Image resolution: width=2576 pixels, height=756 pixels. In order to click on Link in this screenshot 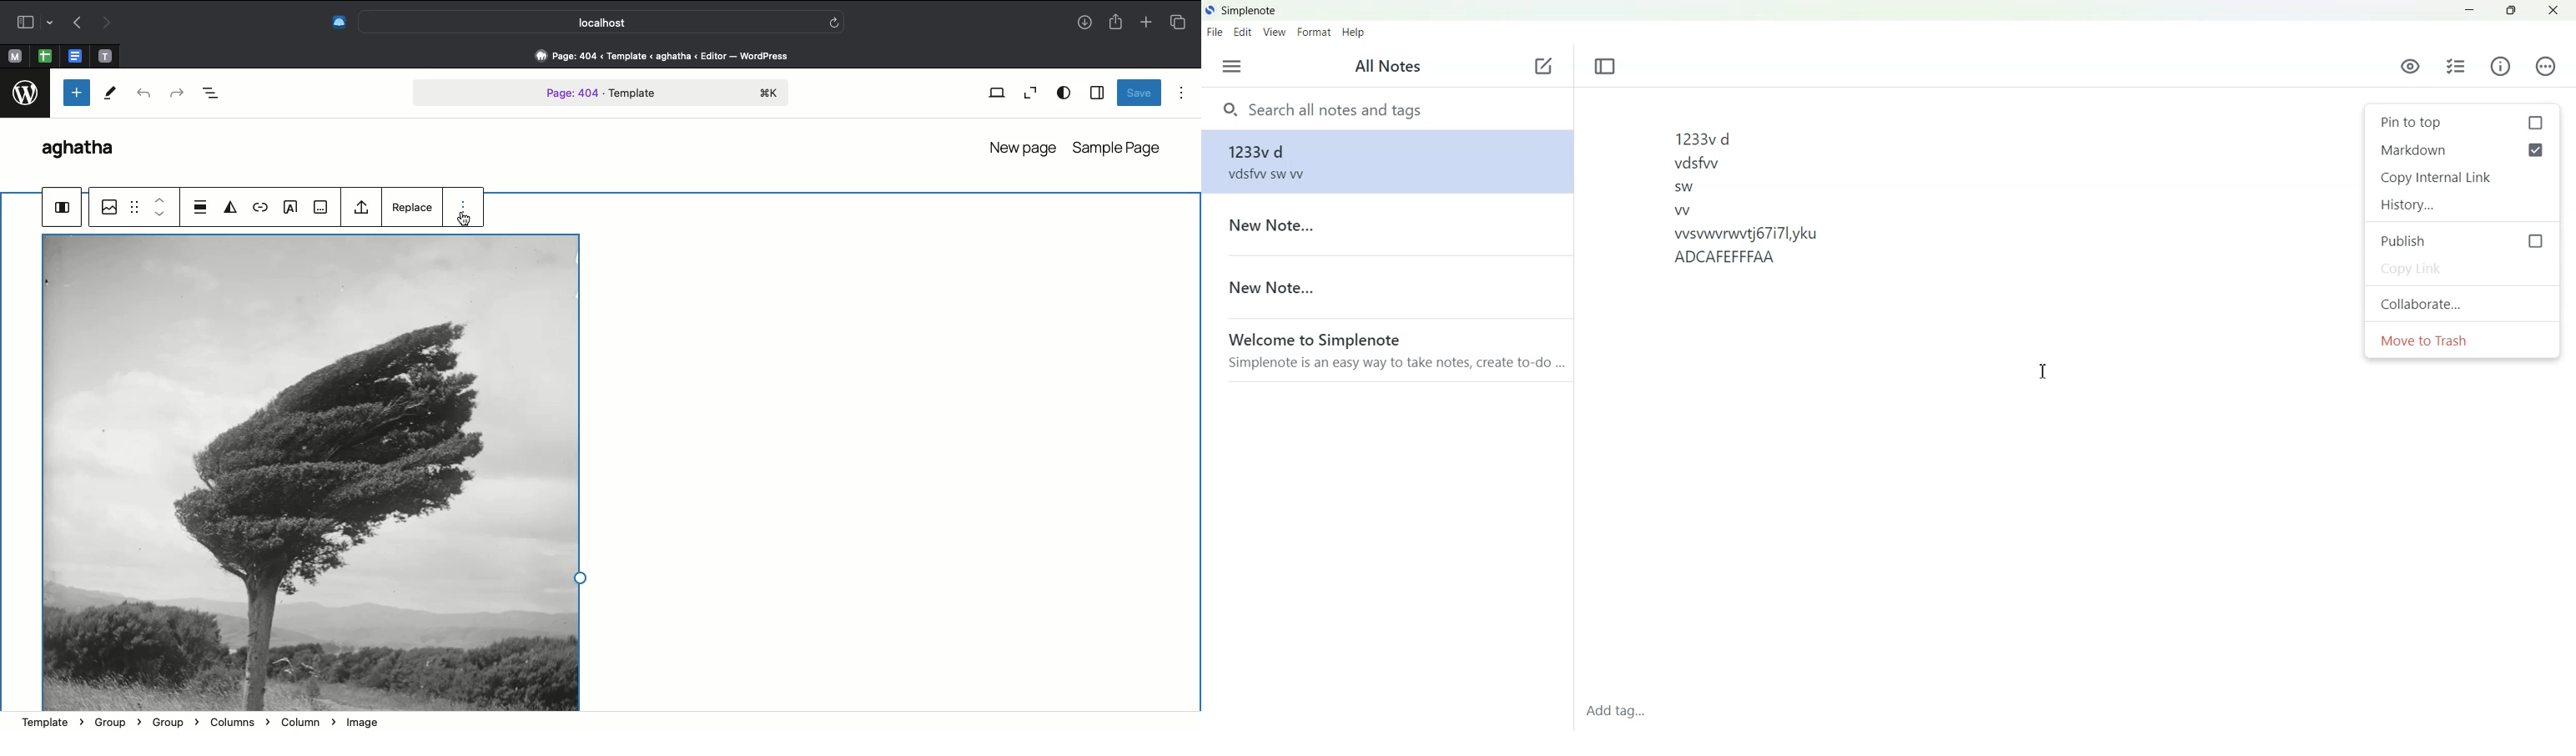, I will do `click(259, 209)`.